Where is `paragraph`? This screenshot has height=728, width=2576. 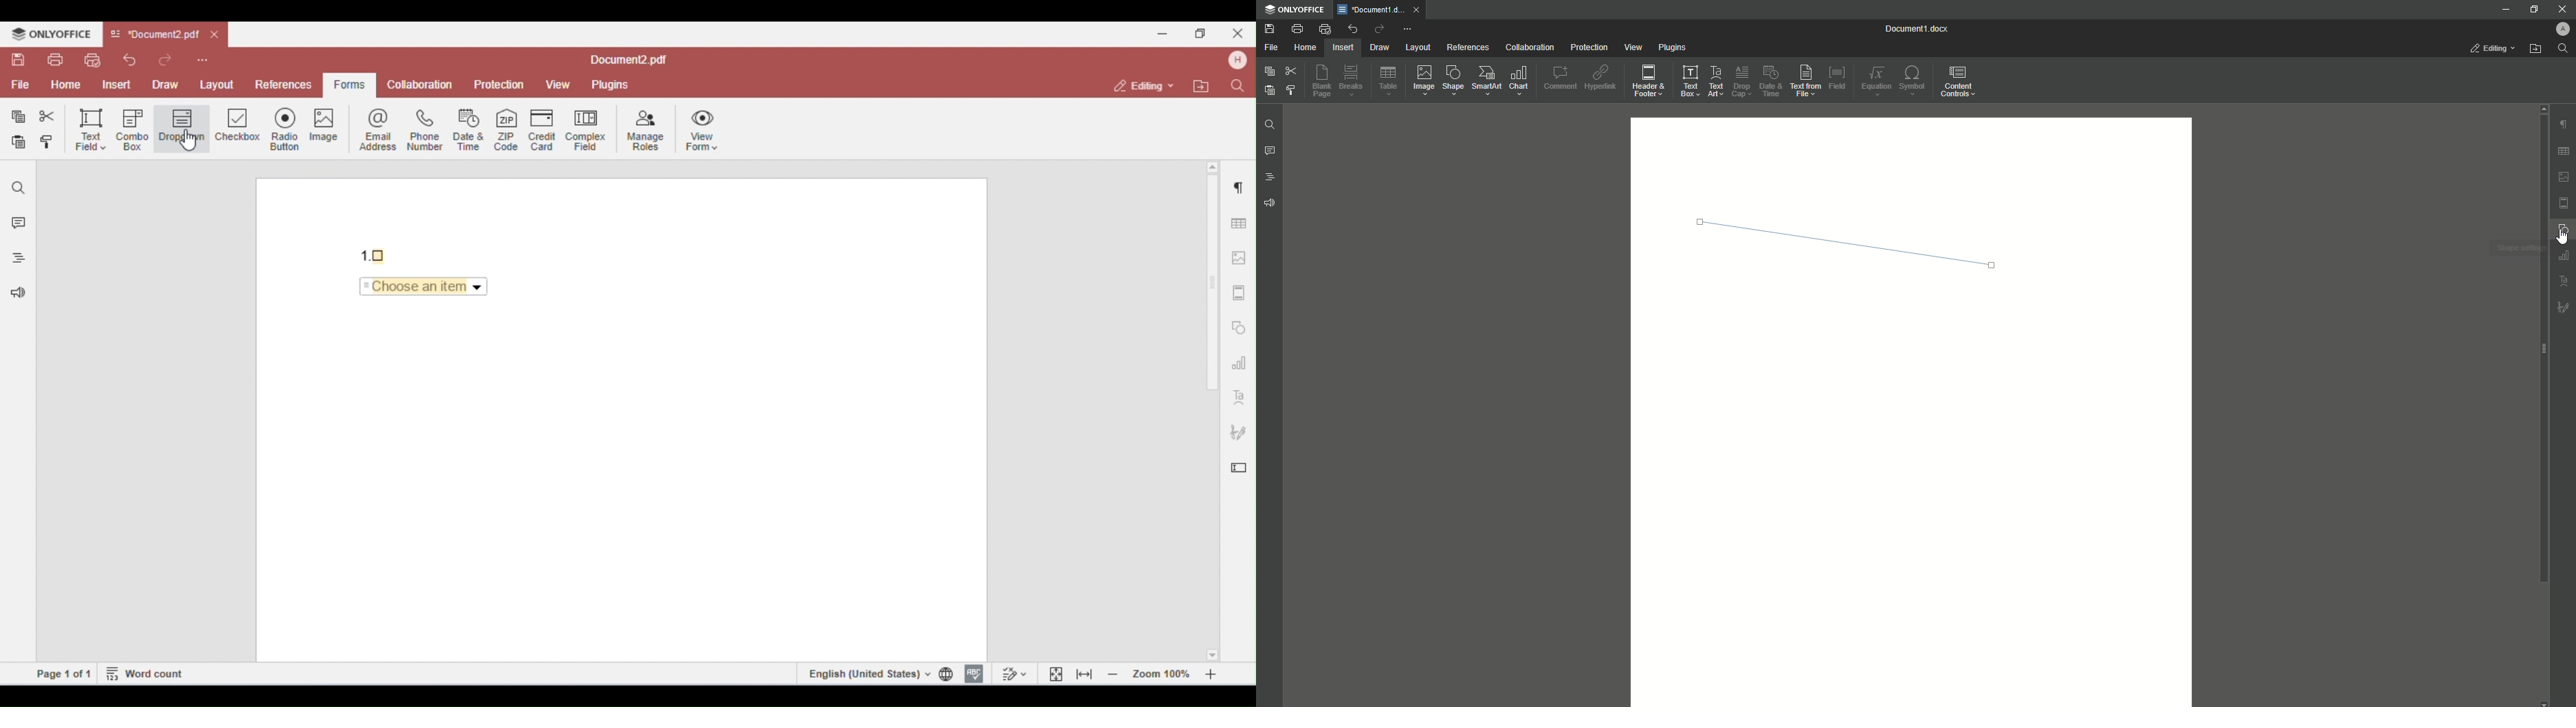
paragraph is located at coordinates (2562, 120).